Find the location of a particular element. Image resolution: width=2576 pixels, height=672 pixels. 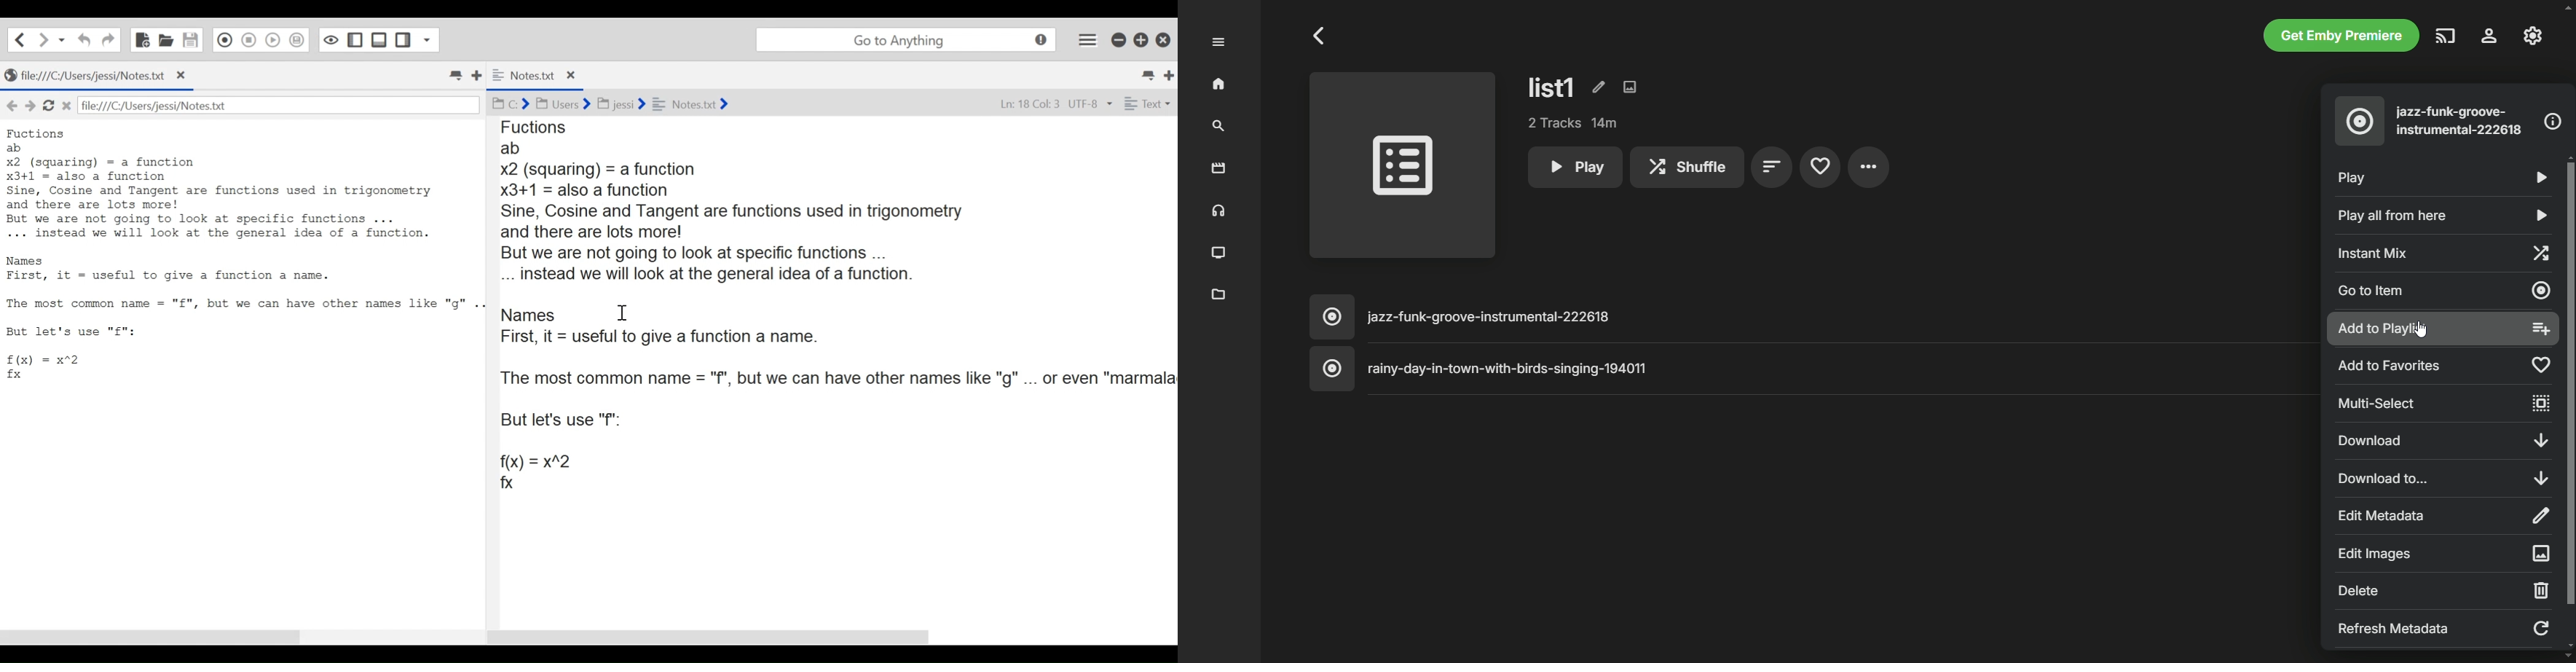

expand is located at coordinates (1218, 42).